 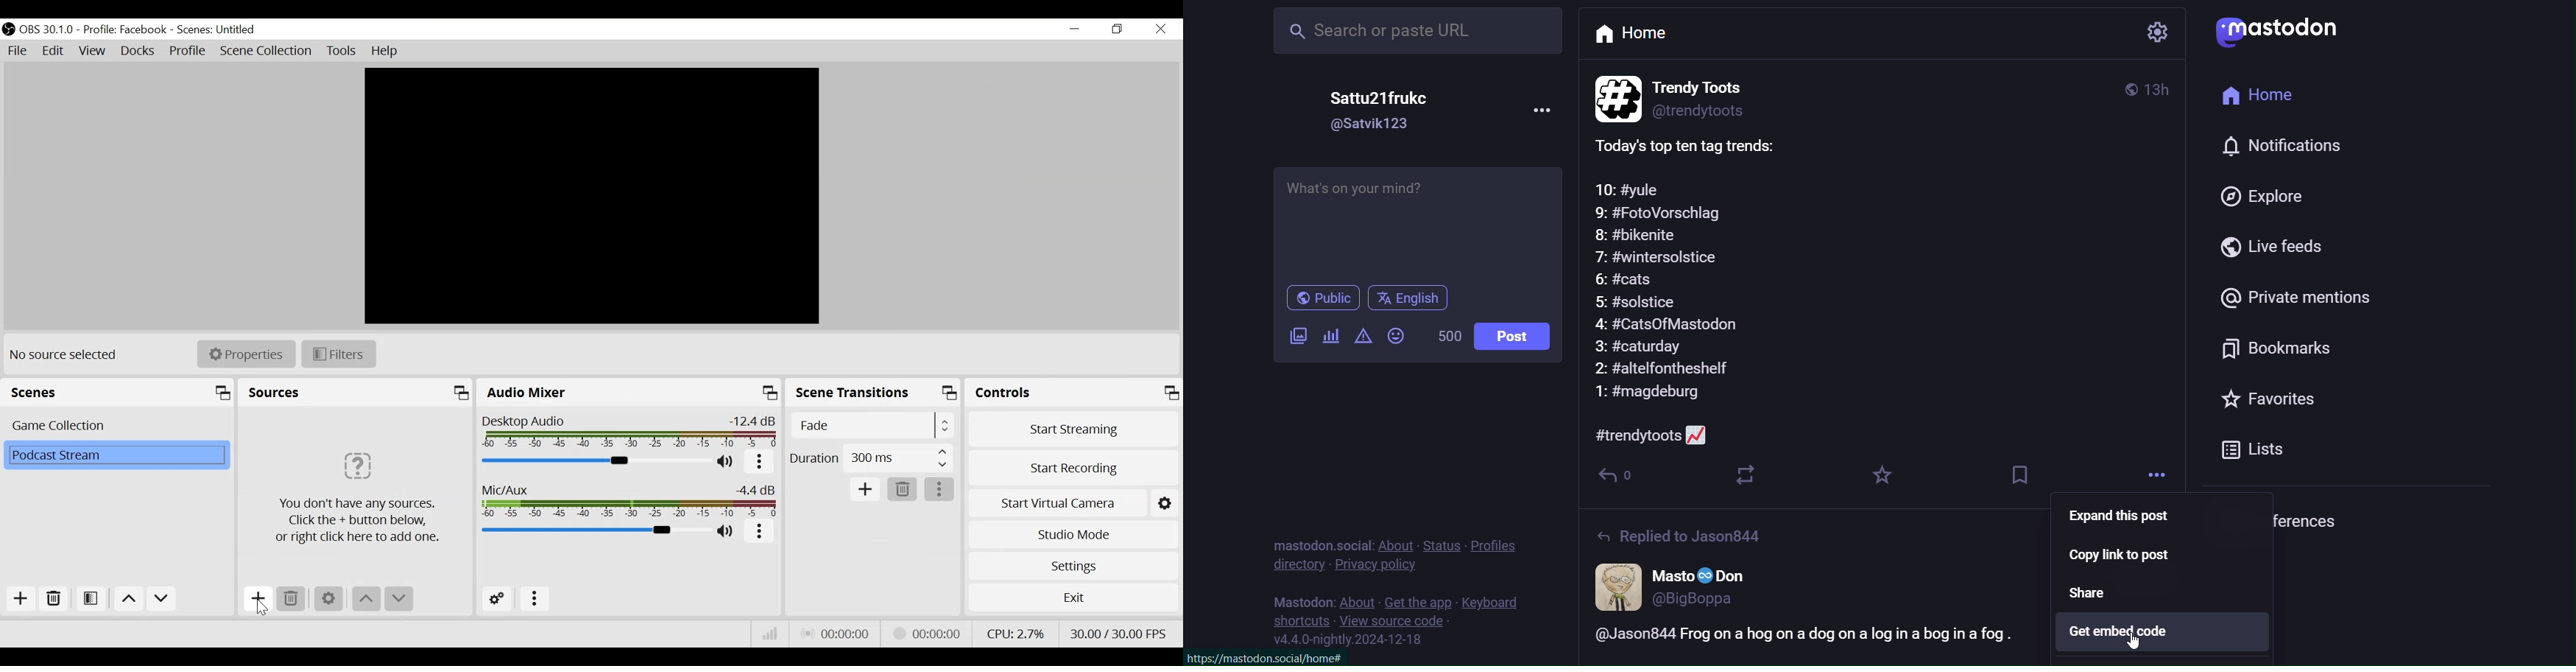 I want to click on Scene , so click(x=118, y=456).